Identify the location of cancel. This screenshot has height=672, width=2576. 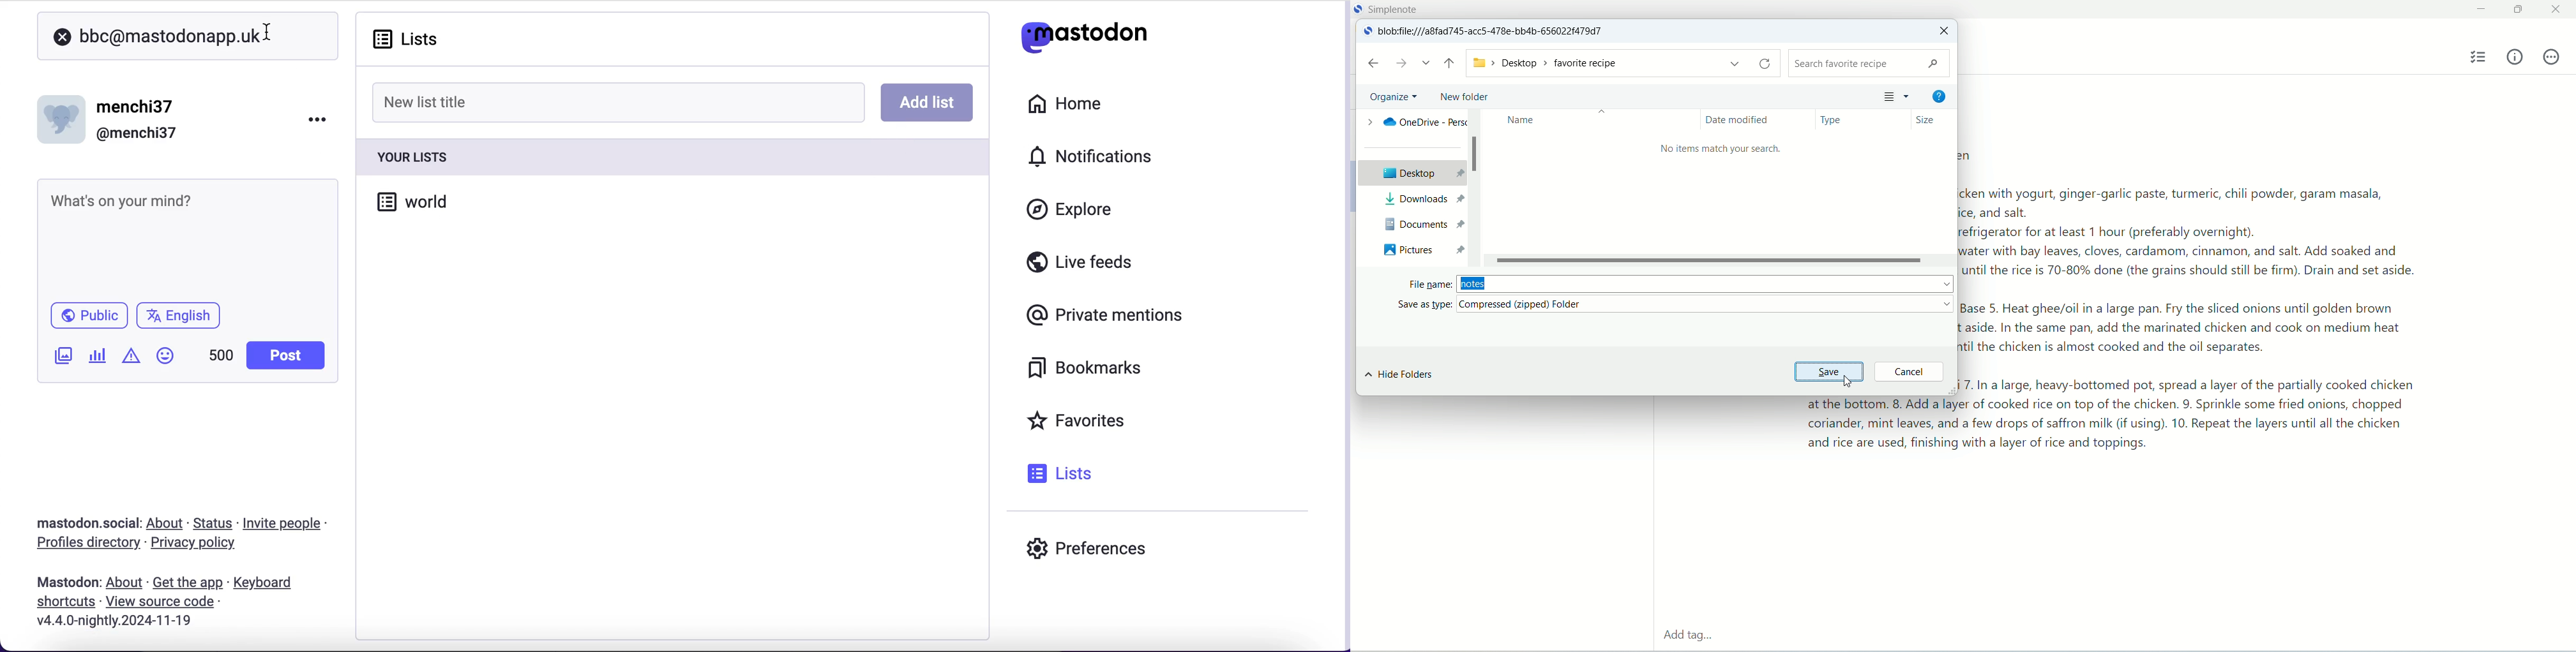
(1908, 371).